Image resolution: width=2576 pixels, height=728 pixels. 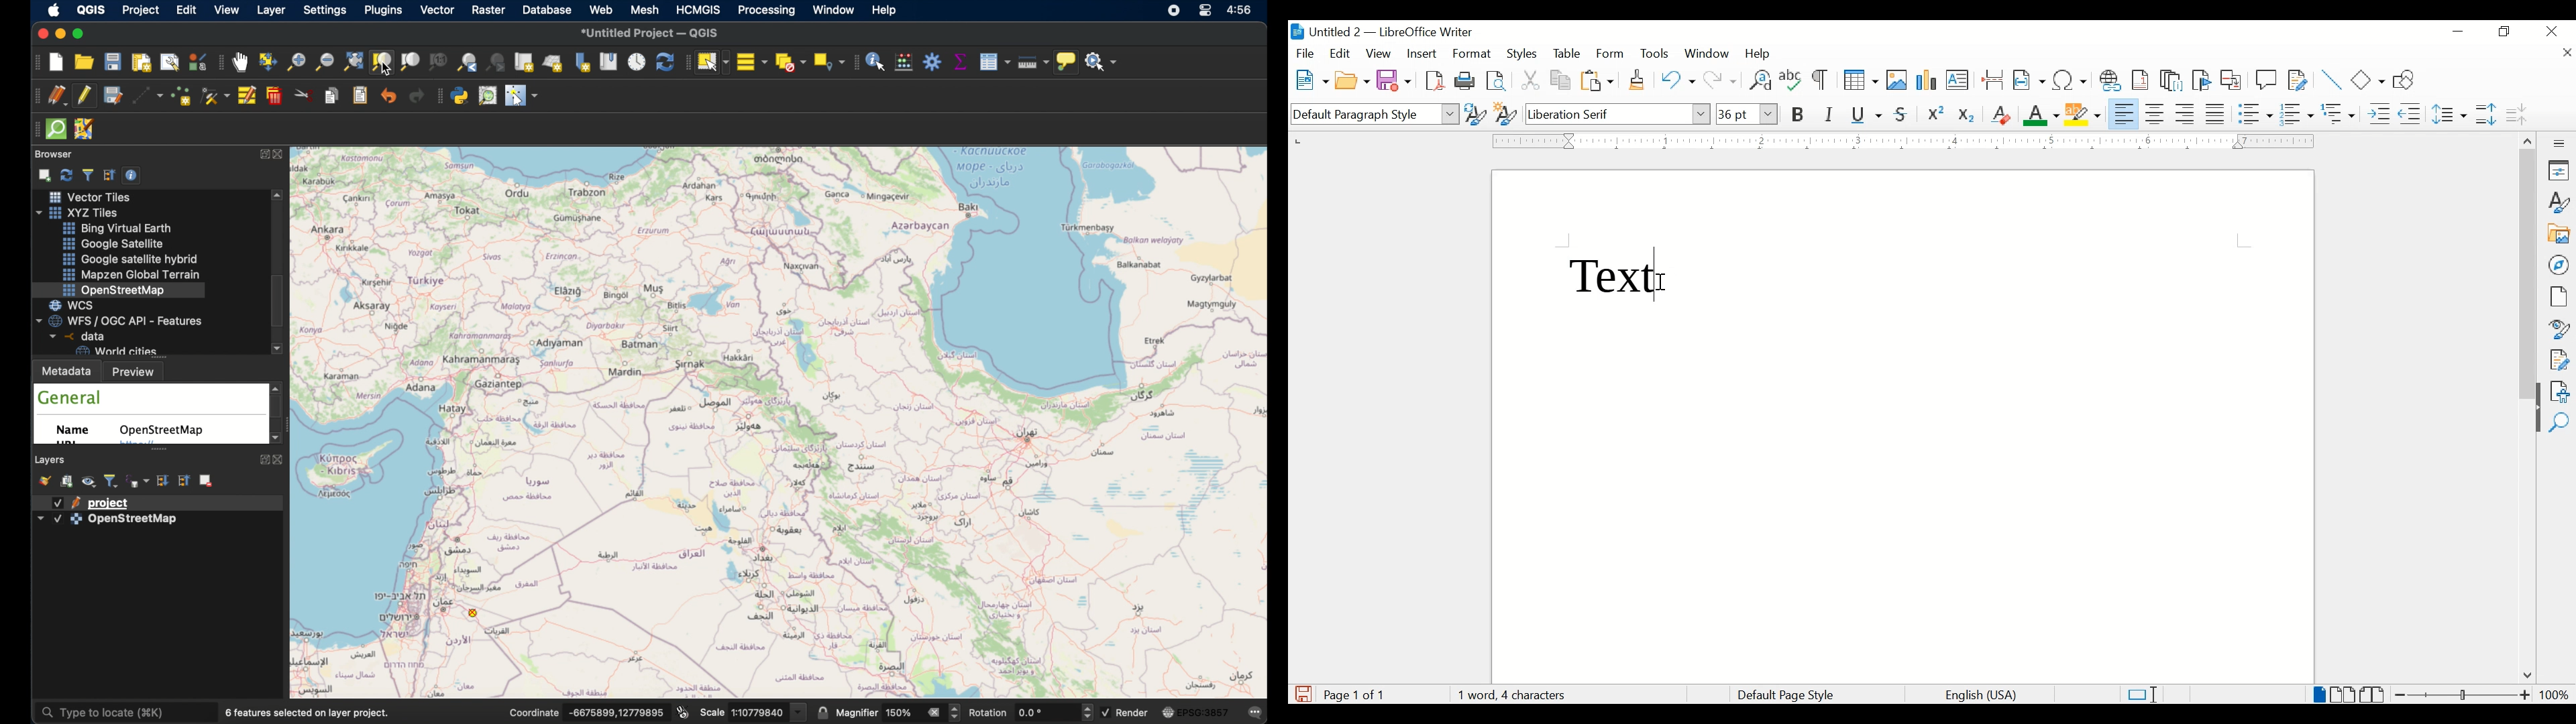 What do you see at coordinates (54, 154) in the screenshot?
I see `browser` at bounding box center [54, 154].